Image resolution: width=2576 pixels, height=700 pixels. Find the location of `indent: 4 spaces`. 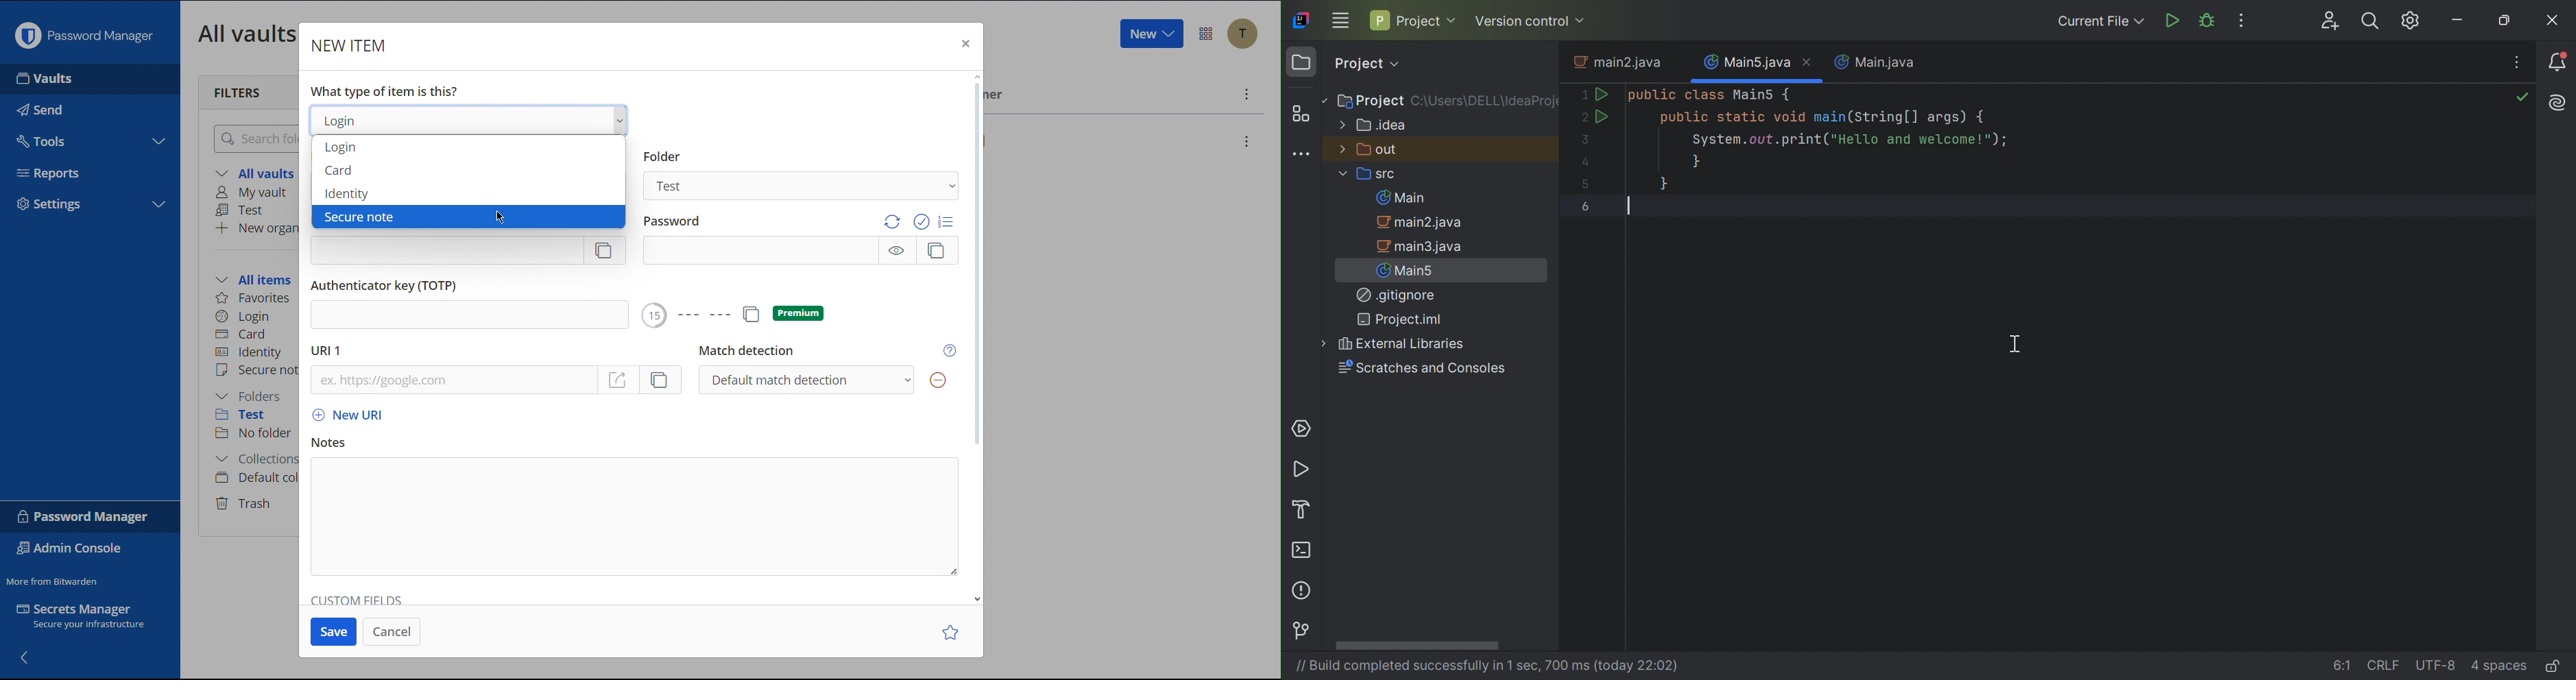

indent: 4 spaces is located at coordinates (2499, 668).